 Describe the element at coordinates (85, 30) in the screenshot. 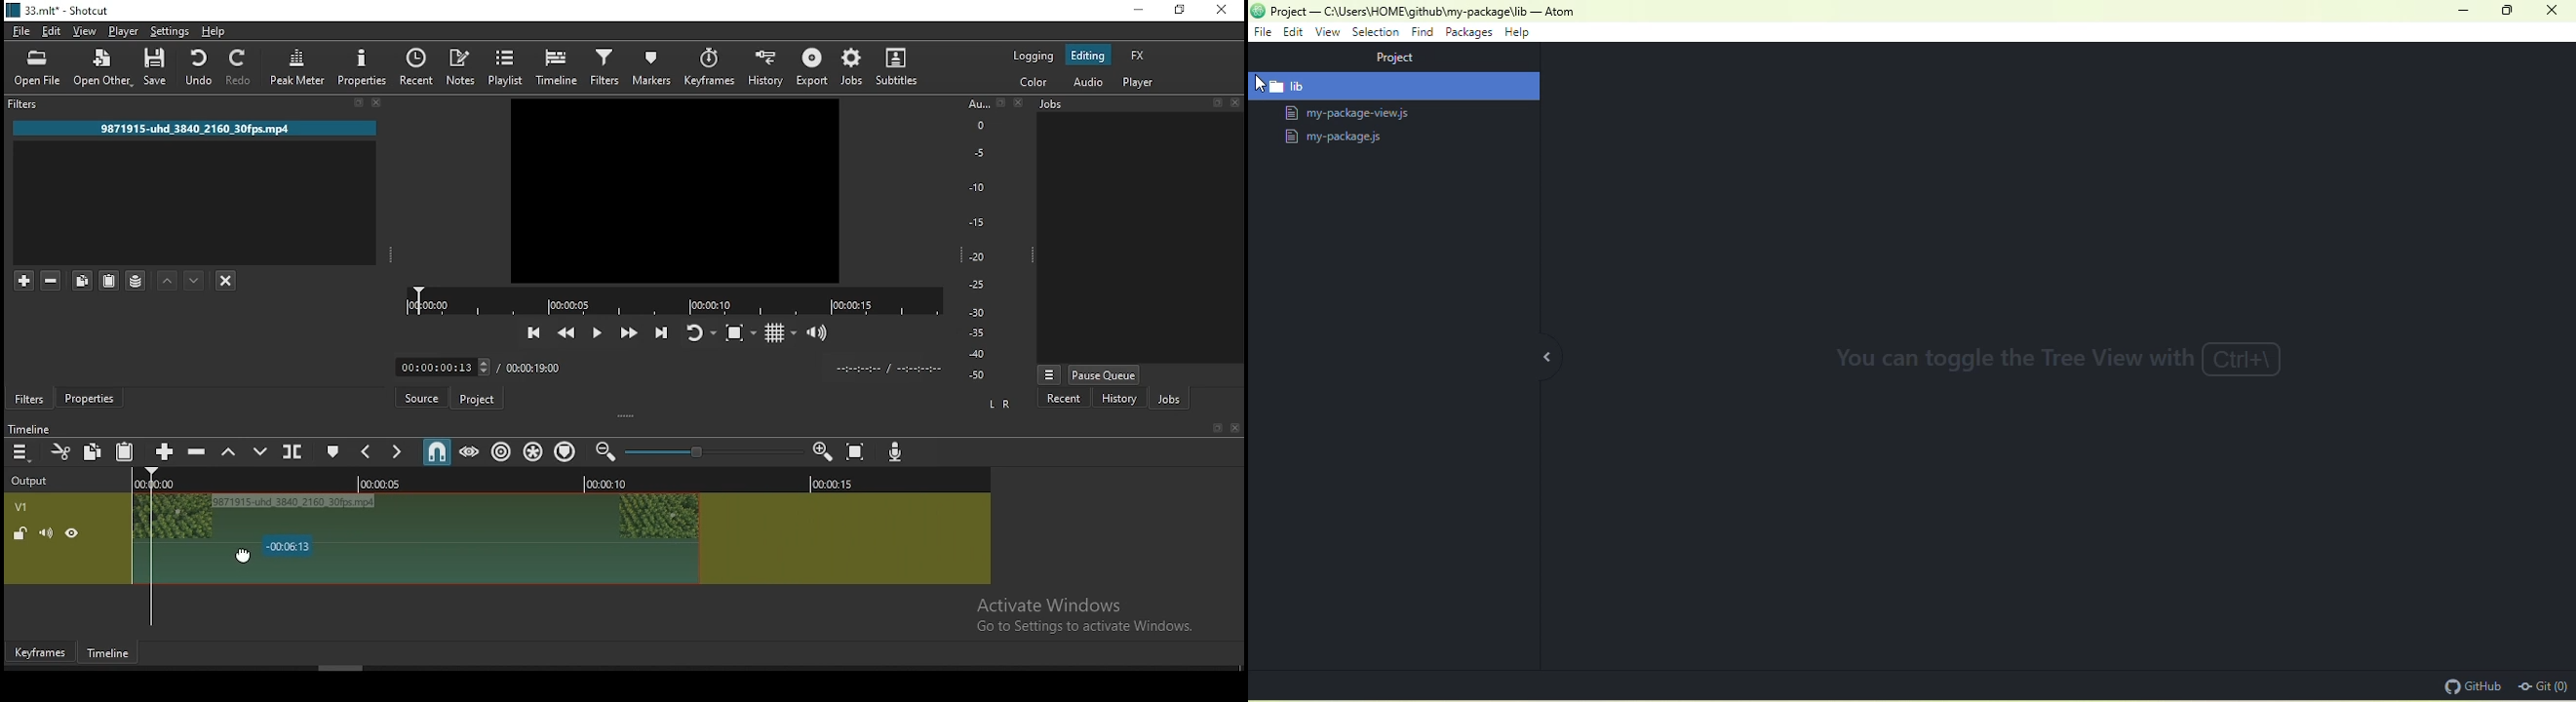

I see `view` at that location.